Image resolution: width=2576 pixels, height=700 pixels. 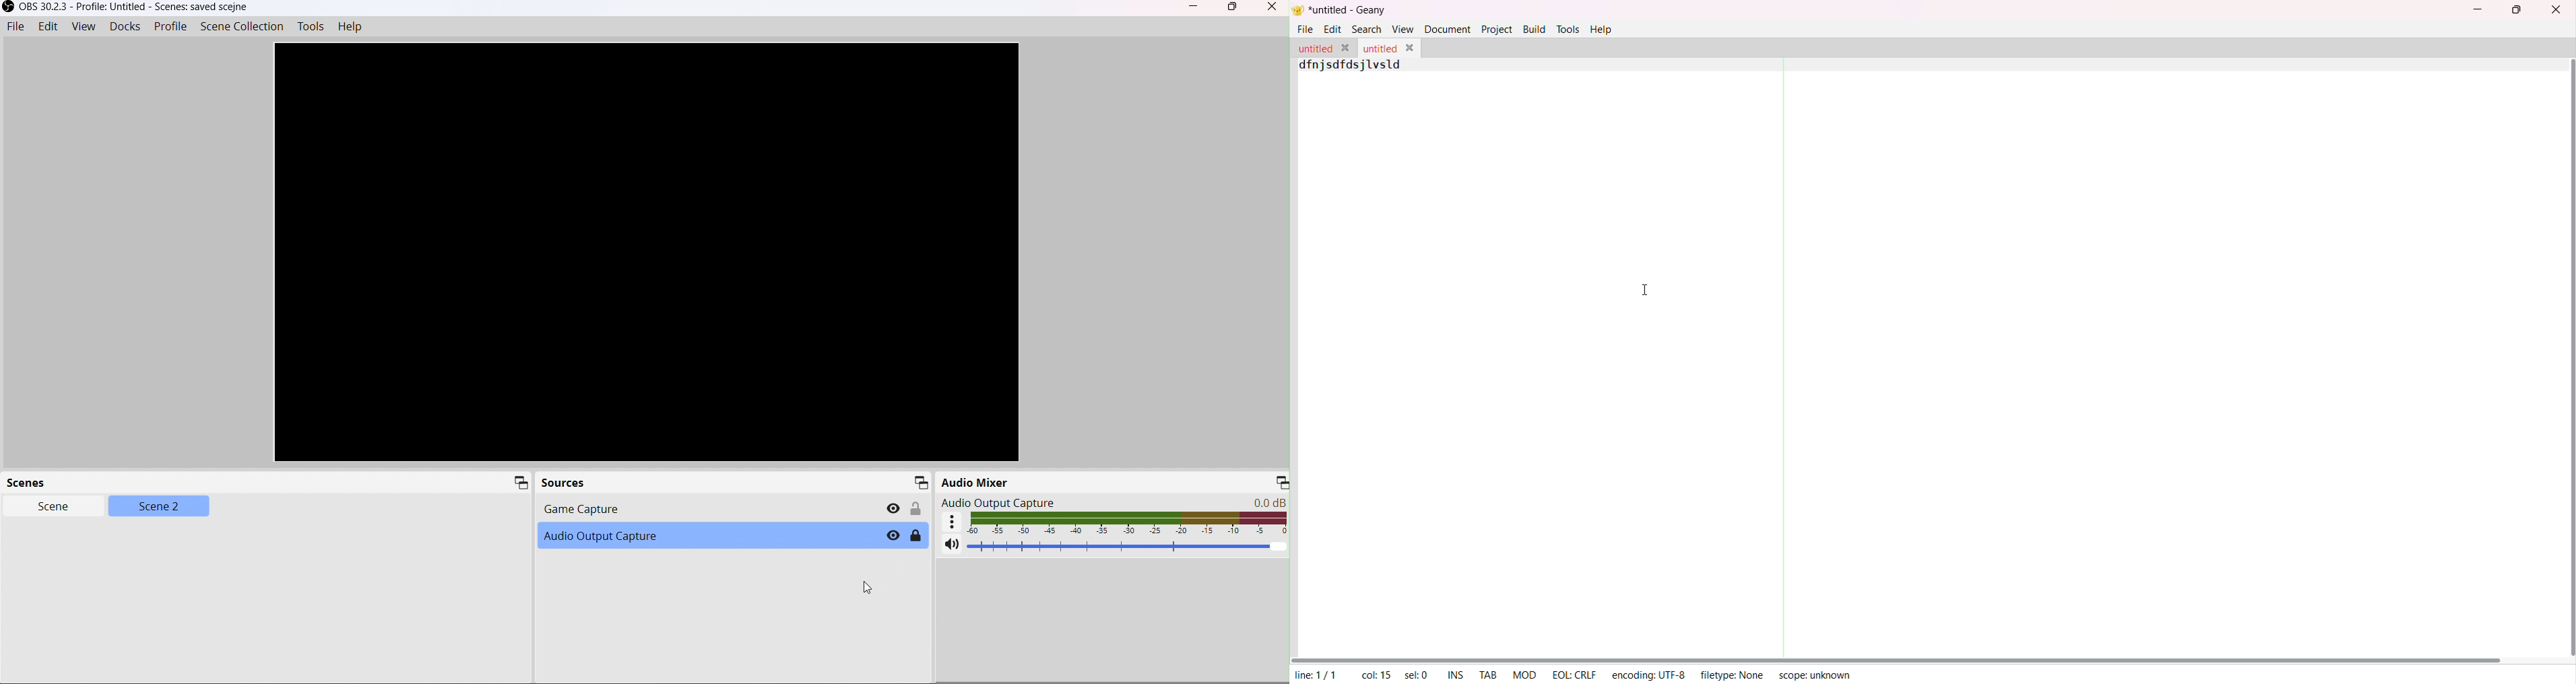 I want to click on Lock, so click(x=917, y=536).